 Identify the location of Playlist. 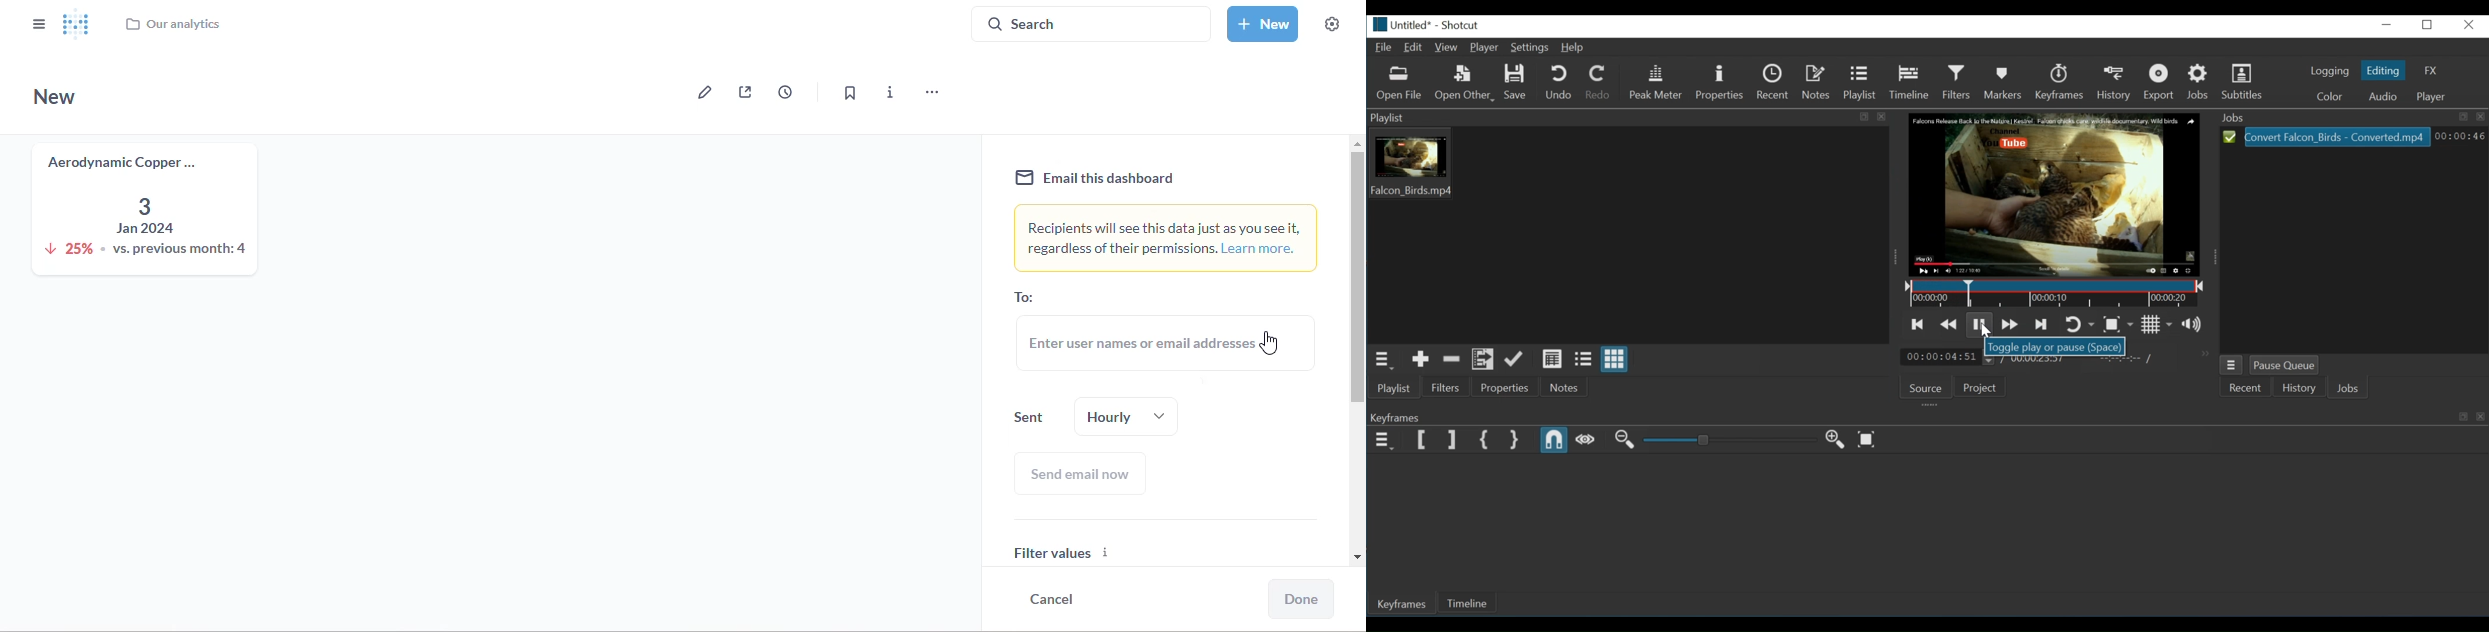
(1860, 82).